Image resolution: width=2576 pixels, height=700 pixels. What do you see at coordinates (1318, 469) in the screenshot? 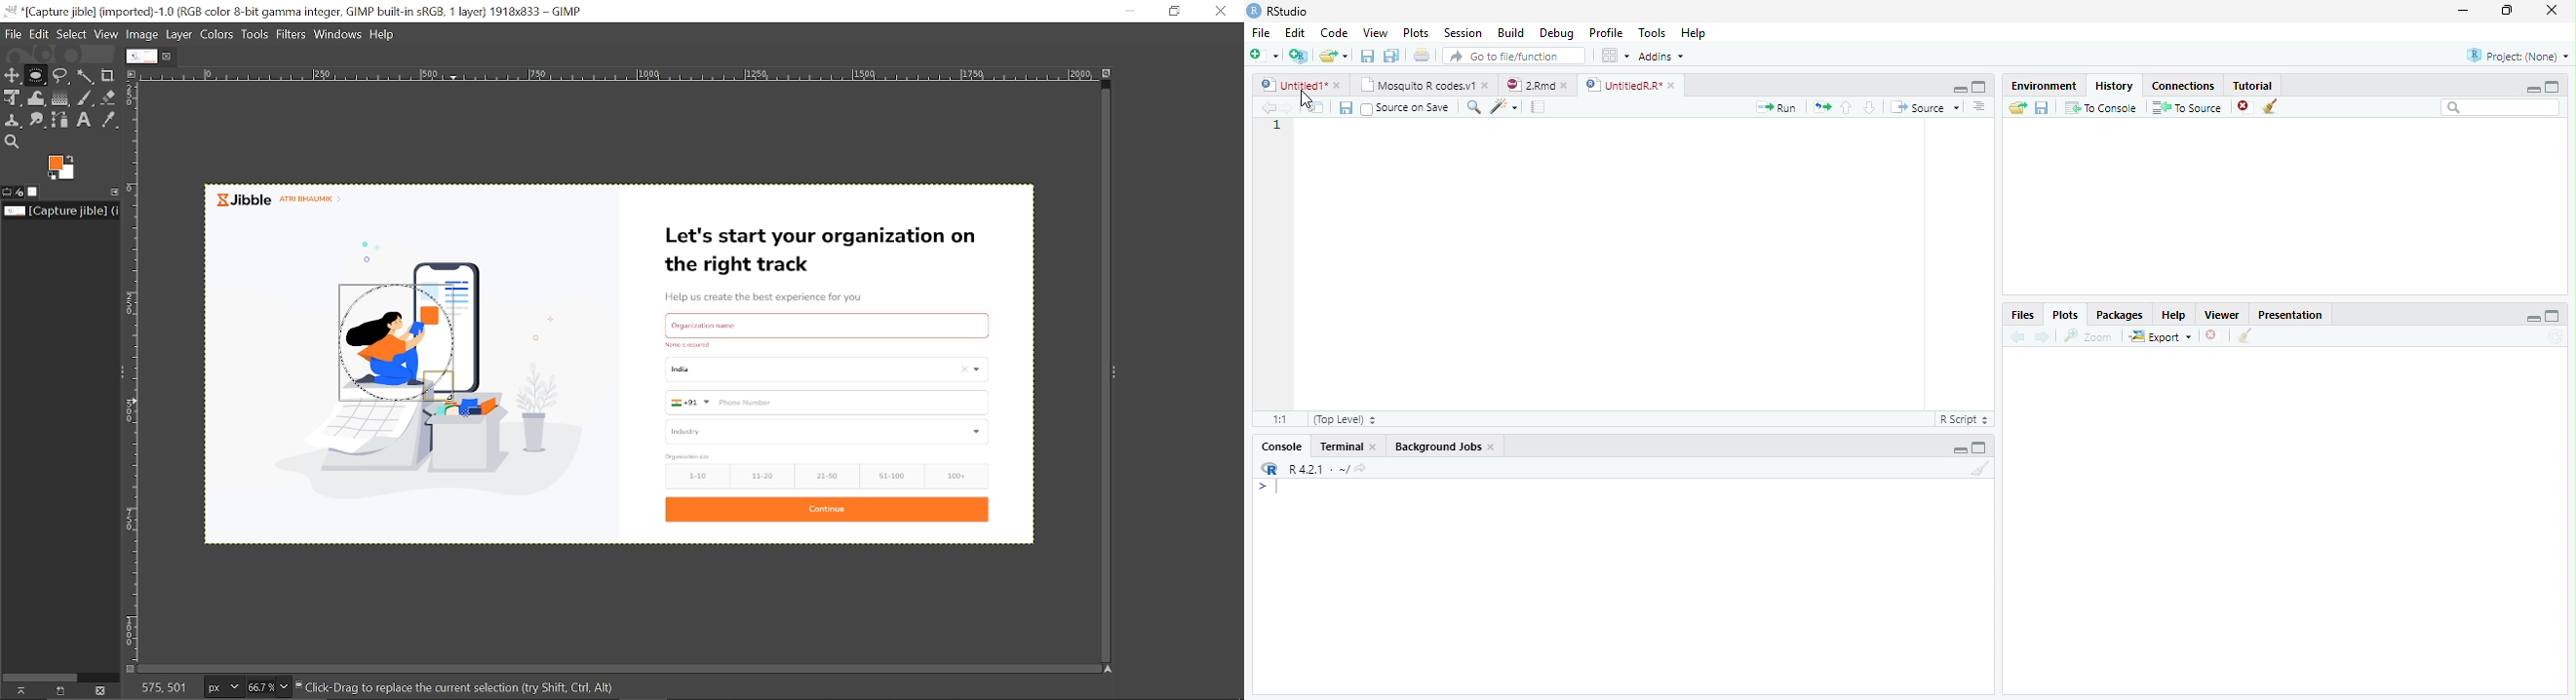
I see `R 4.2.1 . ~/` at bounding box center [1318, 469].